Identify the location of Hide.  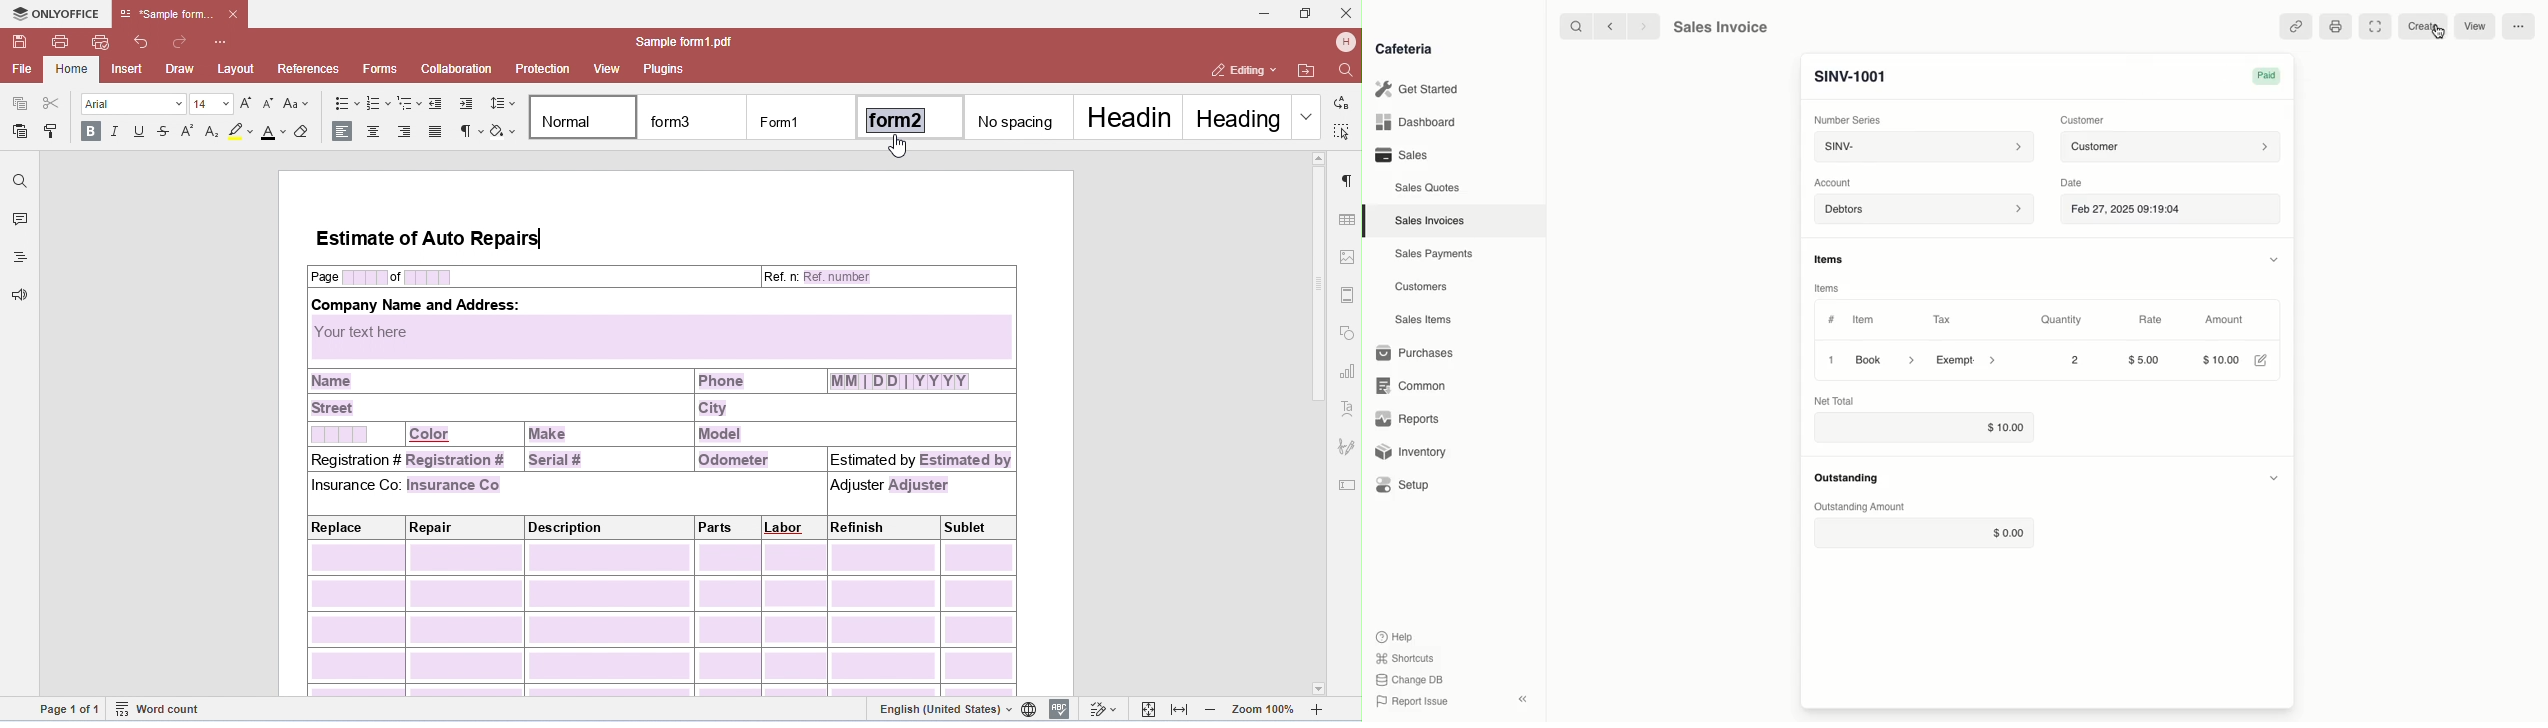
(2274, 257).